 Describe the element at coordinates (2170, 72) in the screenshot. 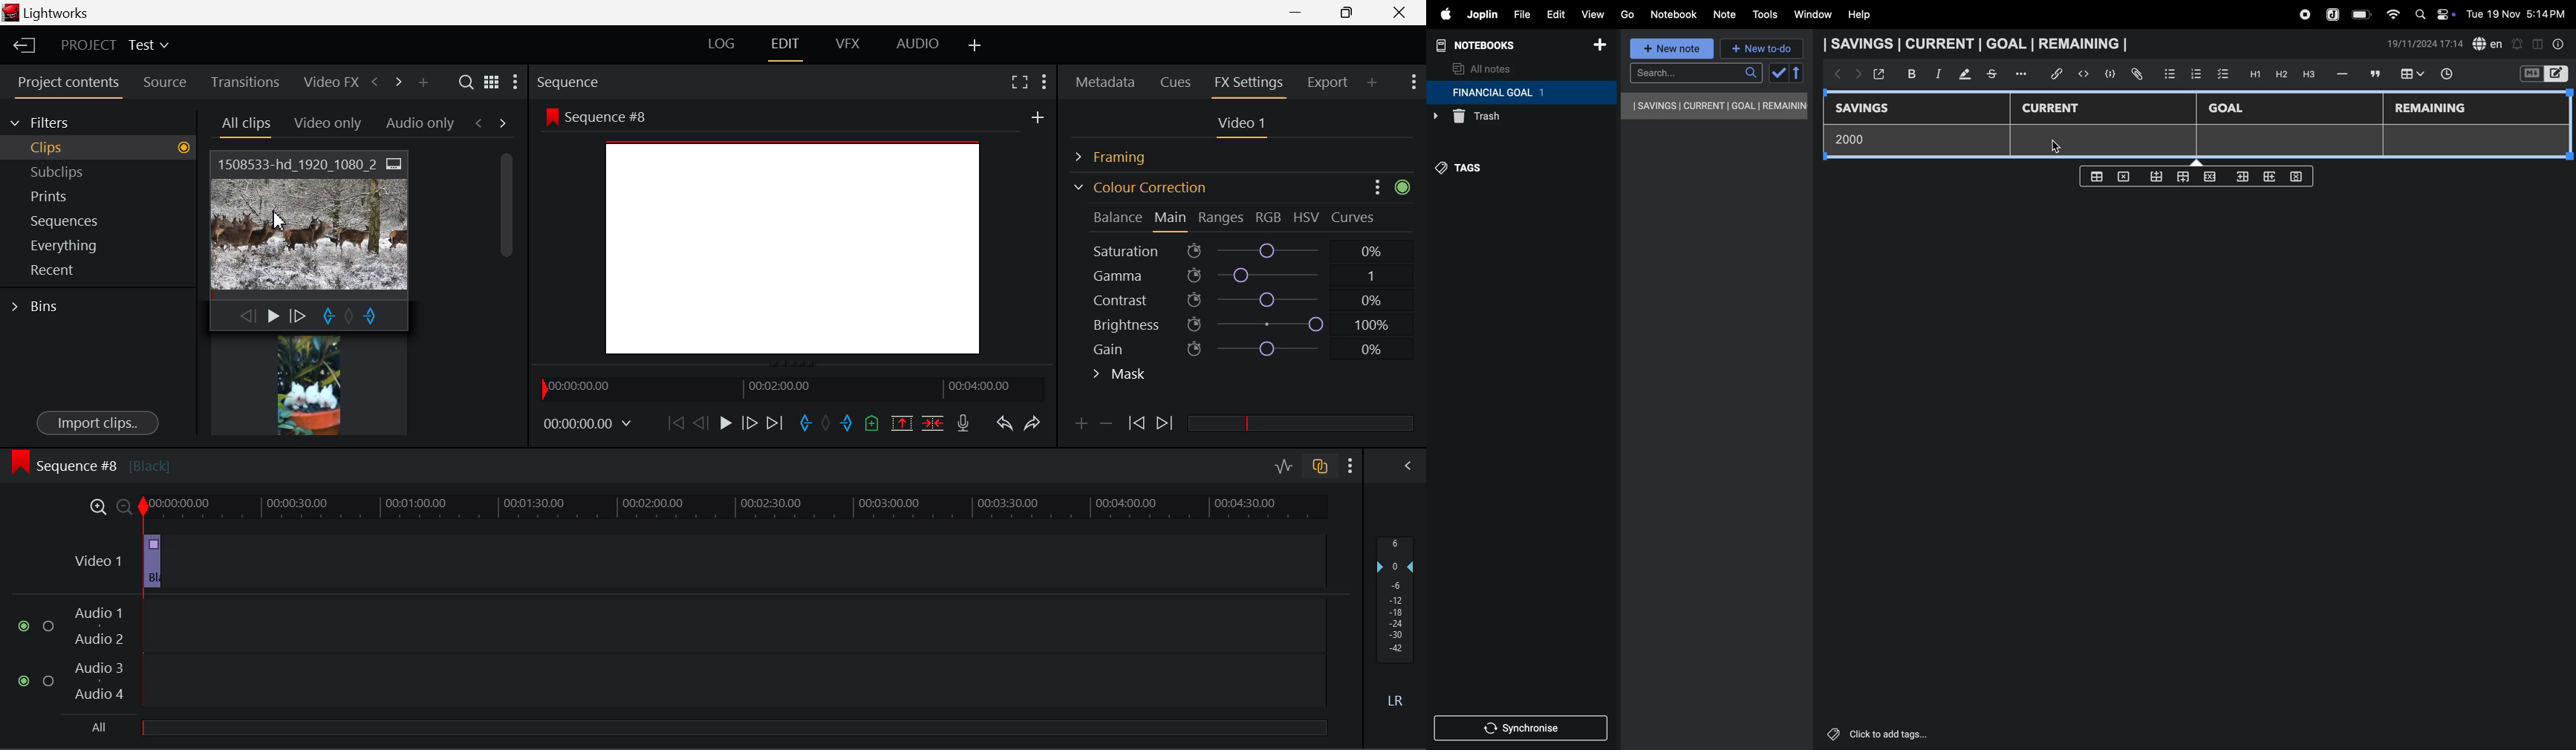

I see `bullet list` at that location.